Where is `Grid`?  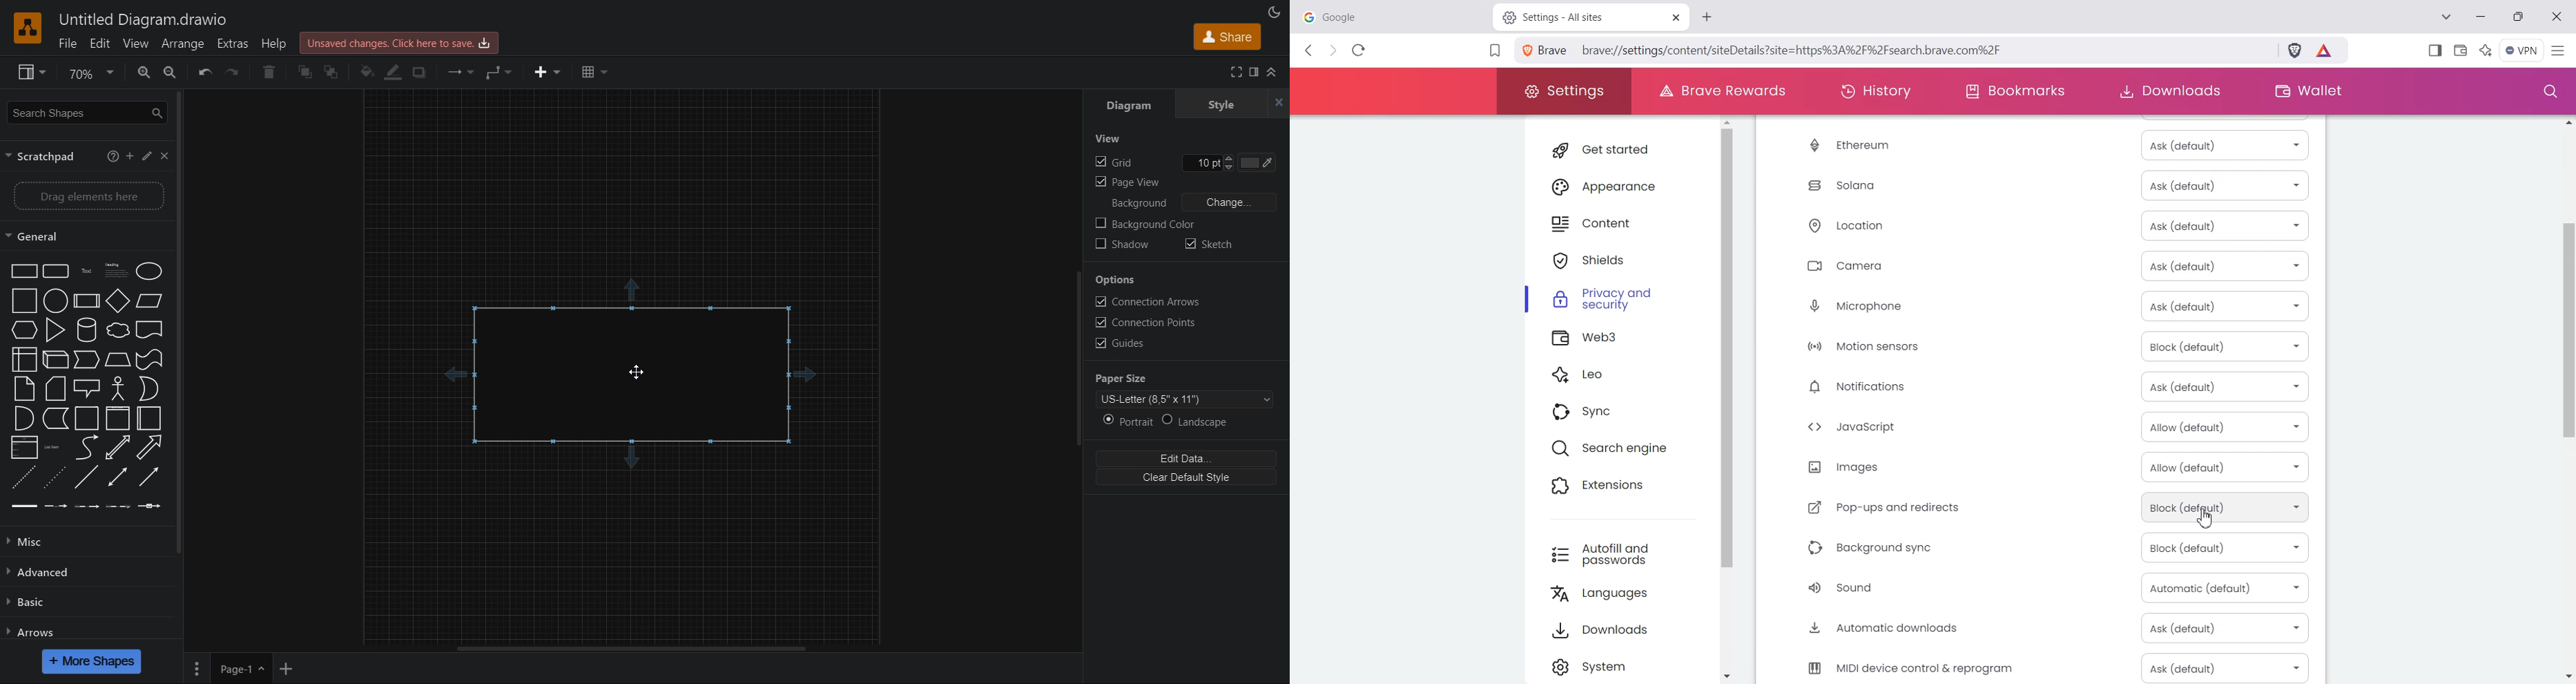 Grid is located at coordinates (1114, 162).